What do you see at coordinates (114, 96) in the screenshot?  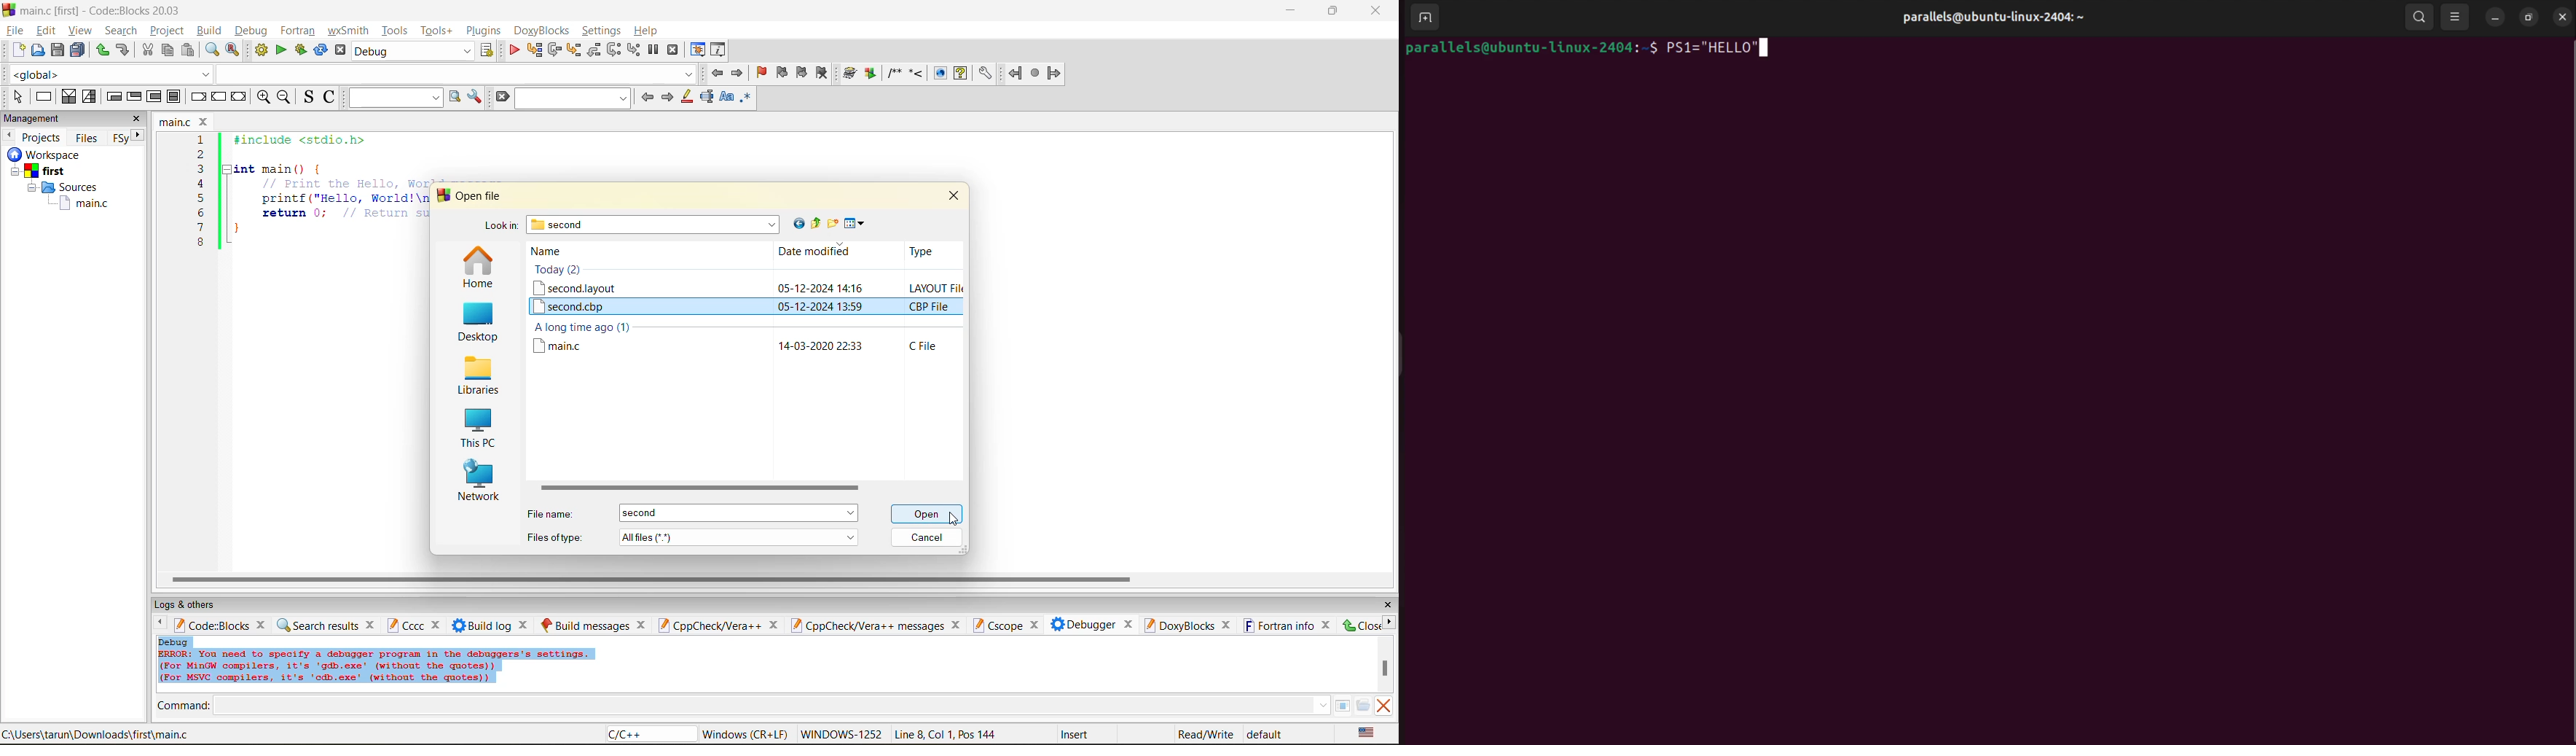 I see `entry condition loop` at bounding box center [114, 96].